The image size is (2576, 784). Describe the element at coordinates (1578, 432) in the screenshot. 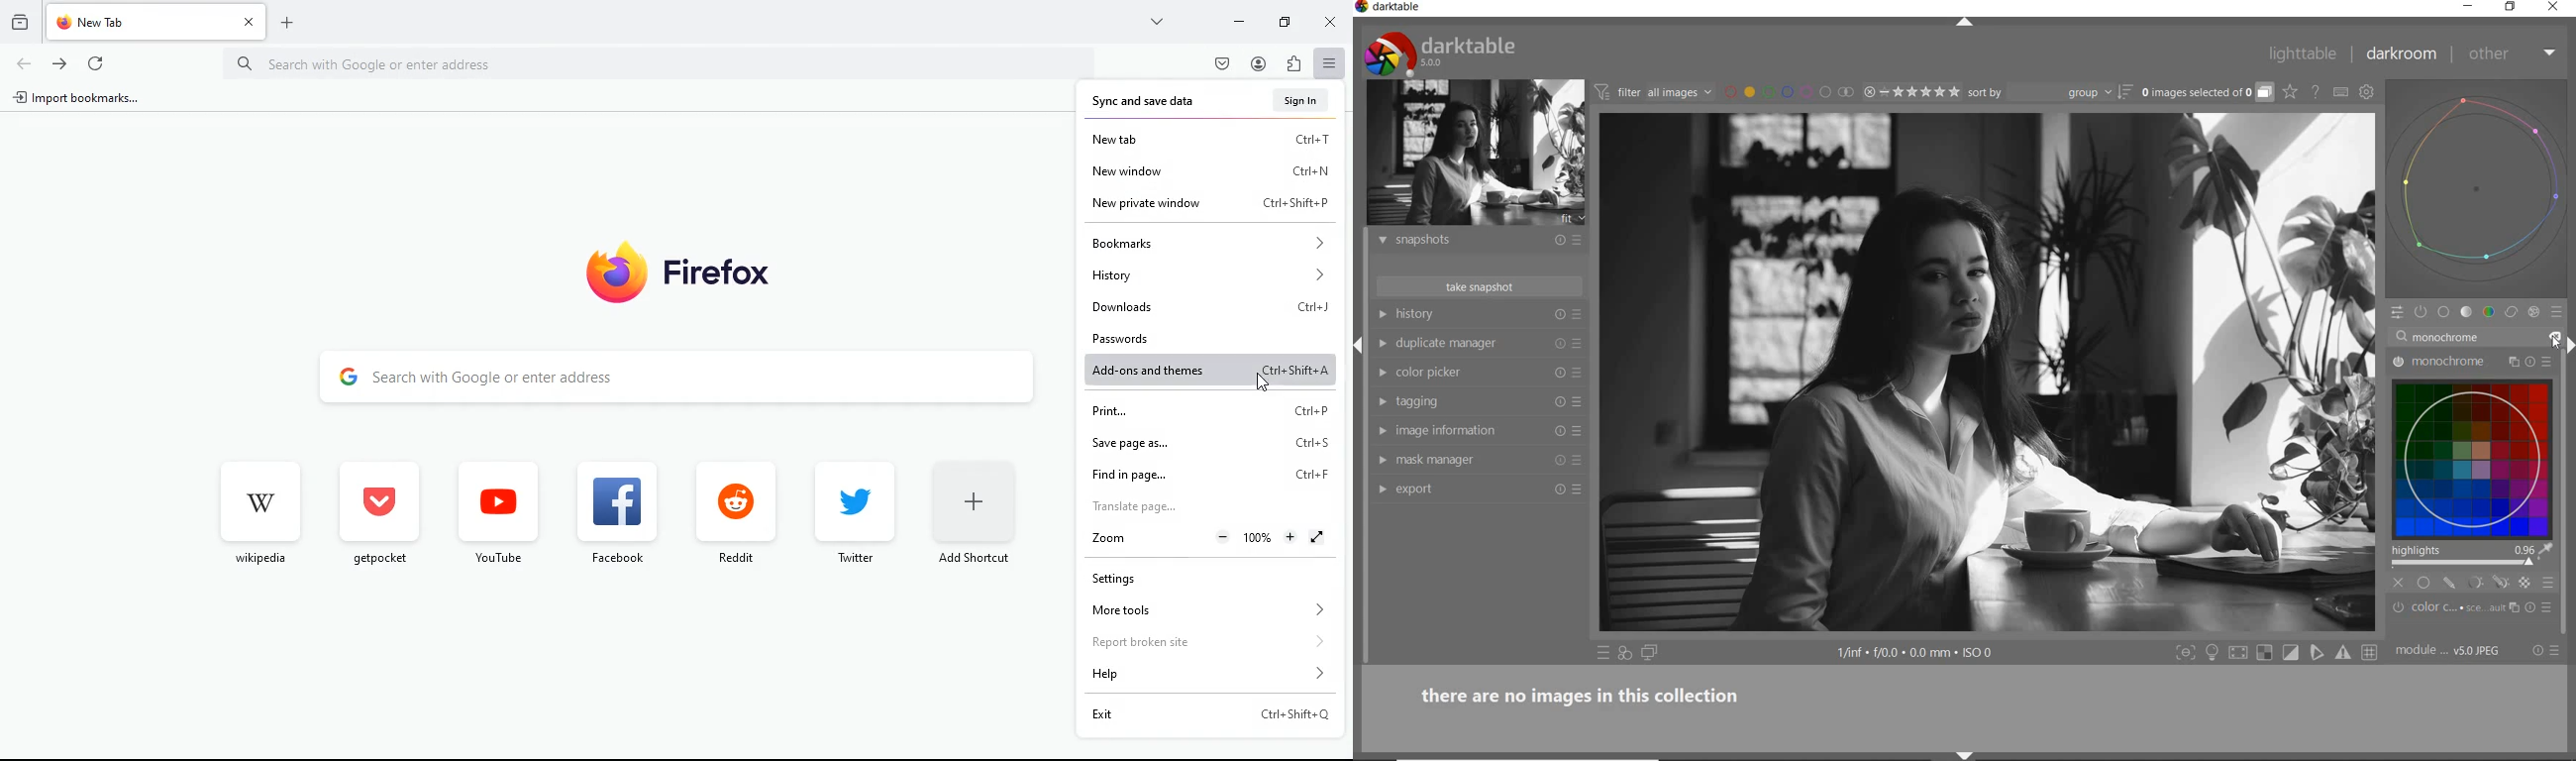

I see `preset and preferences` at that location.